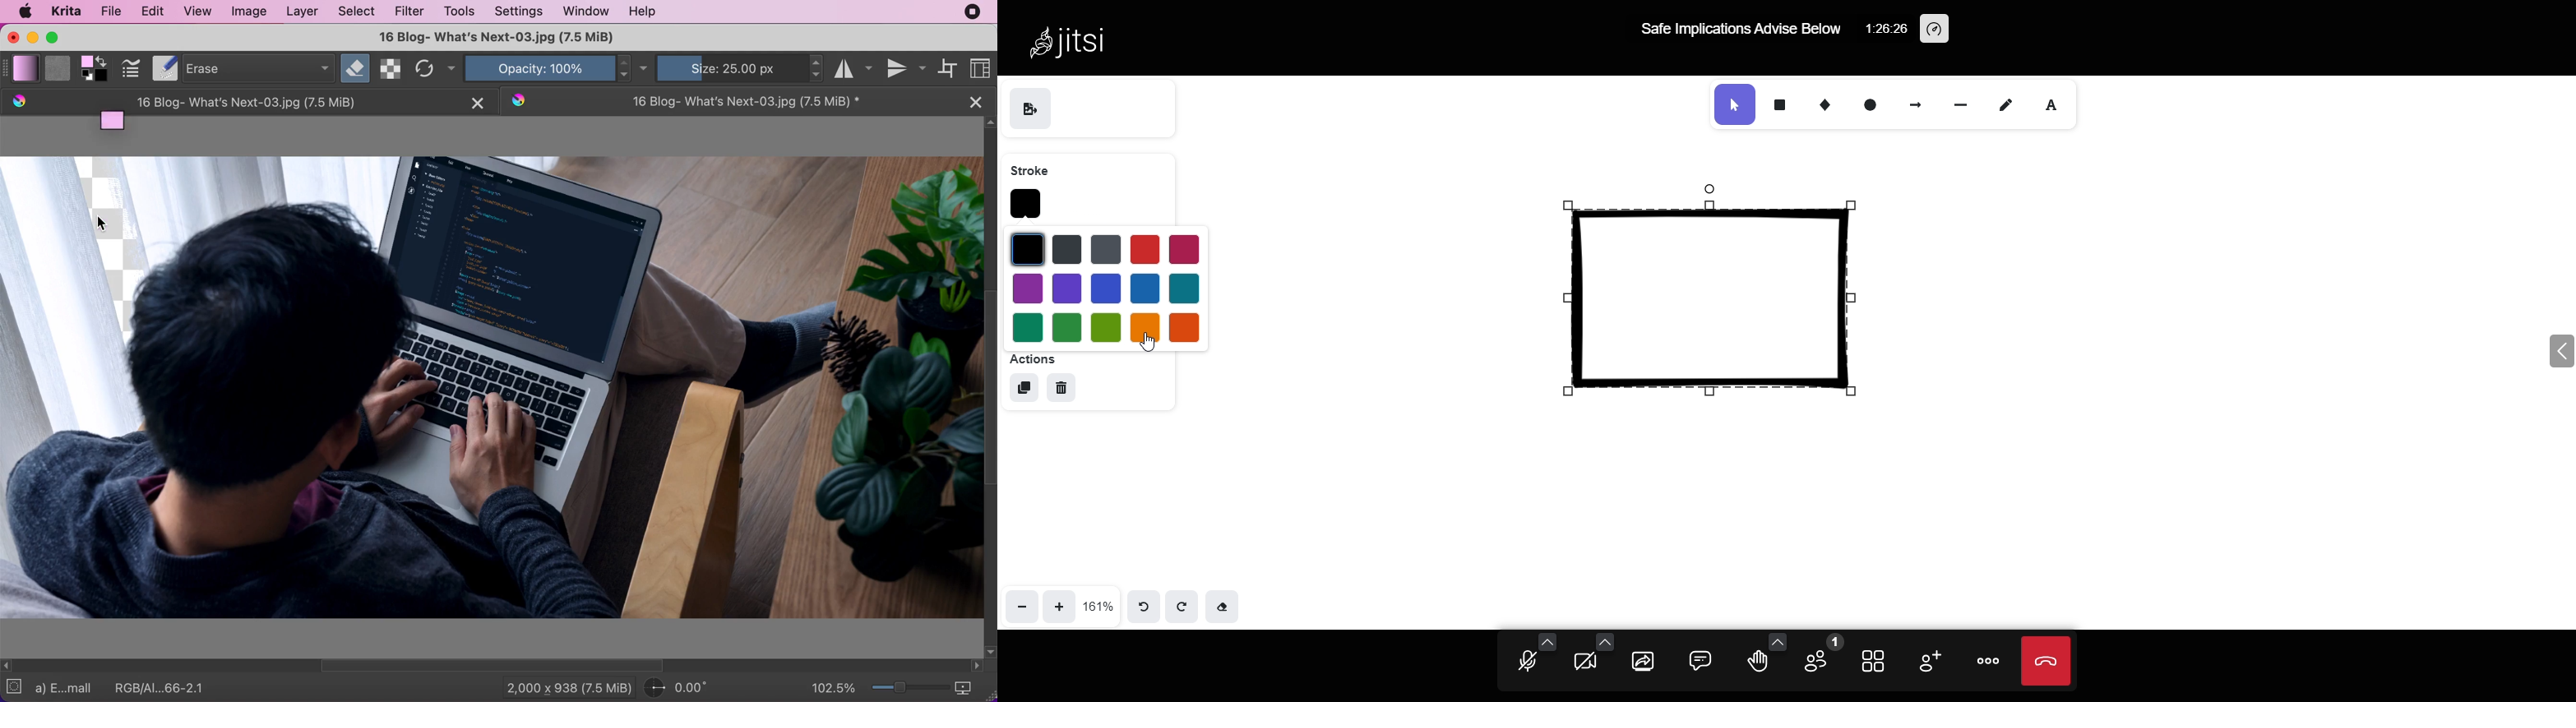 This screenshot has width=2576, height=728. What do you see at coordinates (15, 686) in the screenshot?
I see `no selection` at bounding box center [15, 686].